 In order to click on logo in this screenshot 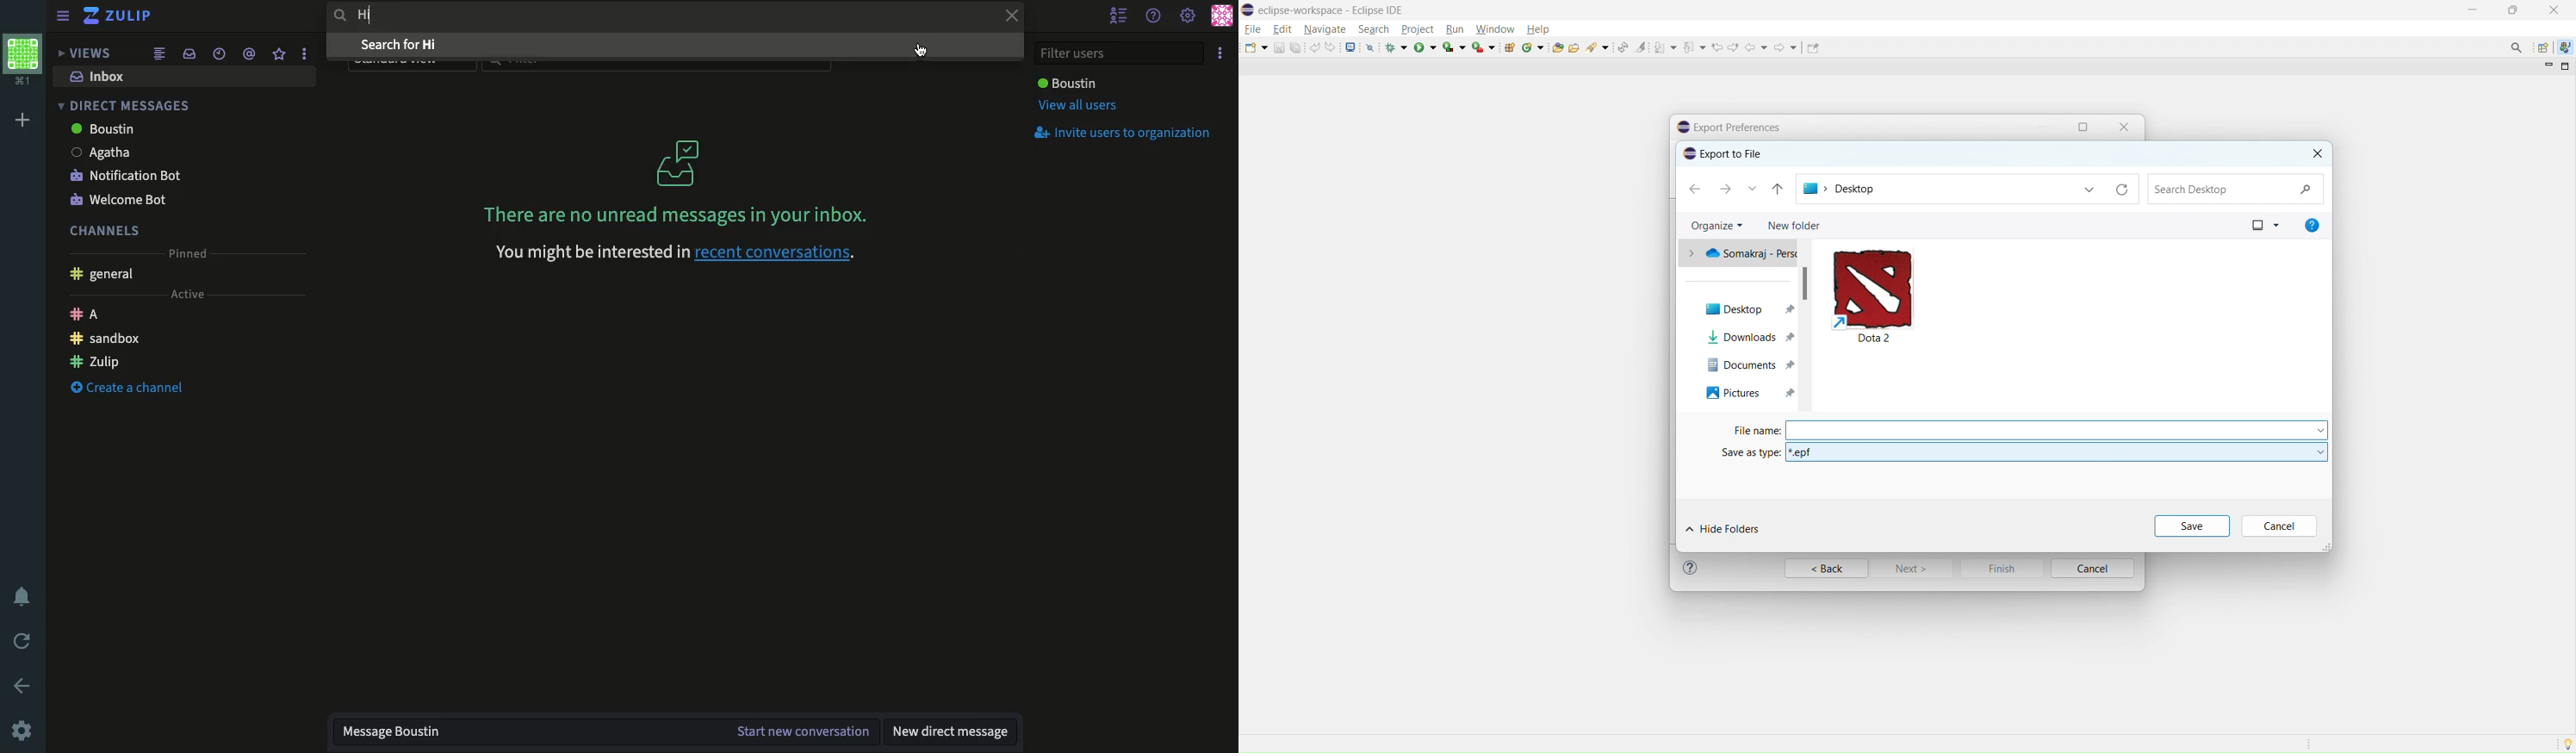, I will do `click(1248, 10)`.